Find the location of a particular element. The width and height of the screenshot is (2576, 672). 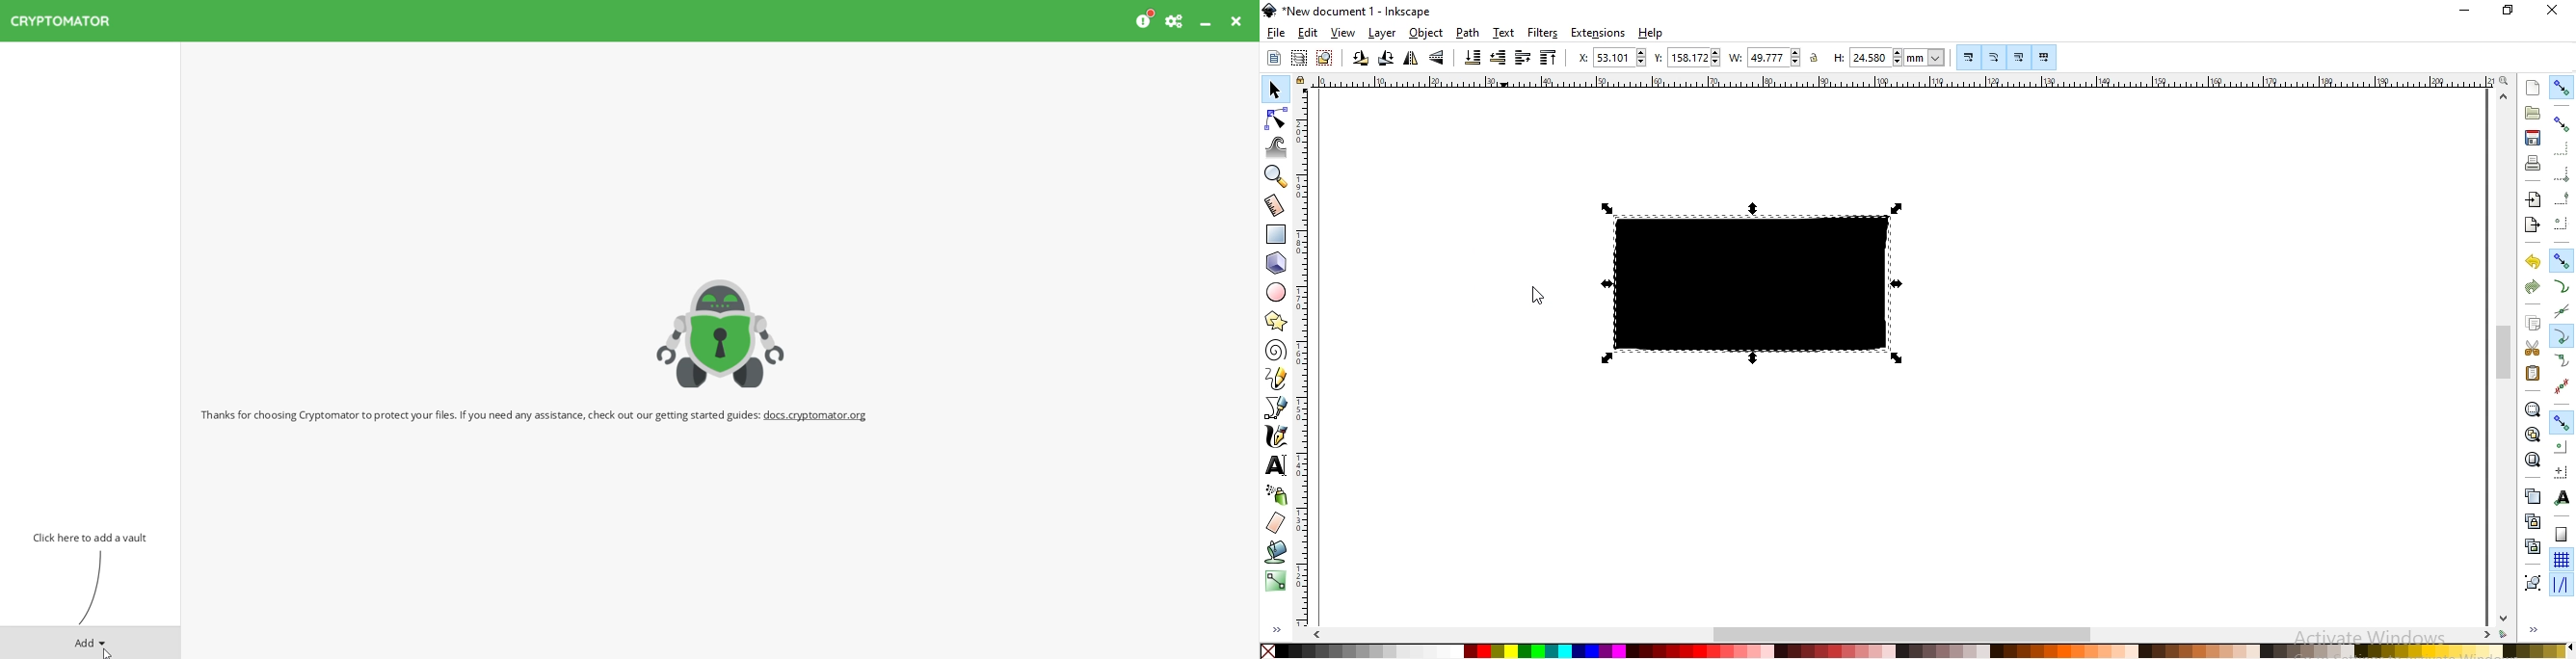

open an existing document is located at coordinates (2533, 114).